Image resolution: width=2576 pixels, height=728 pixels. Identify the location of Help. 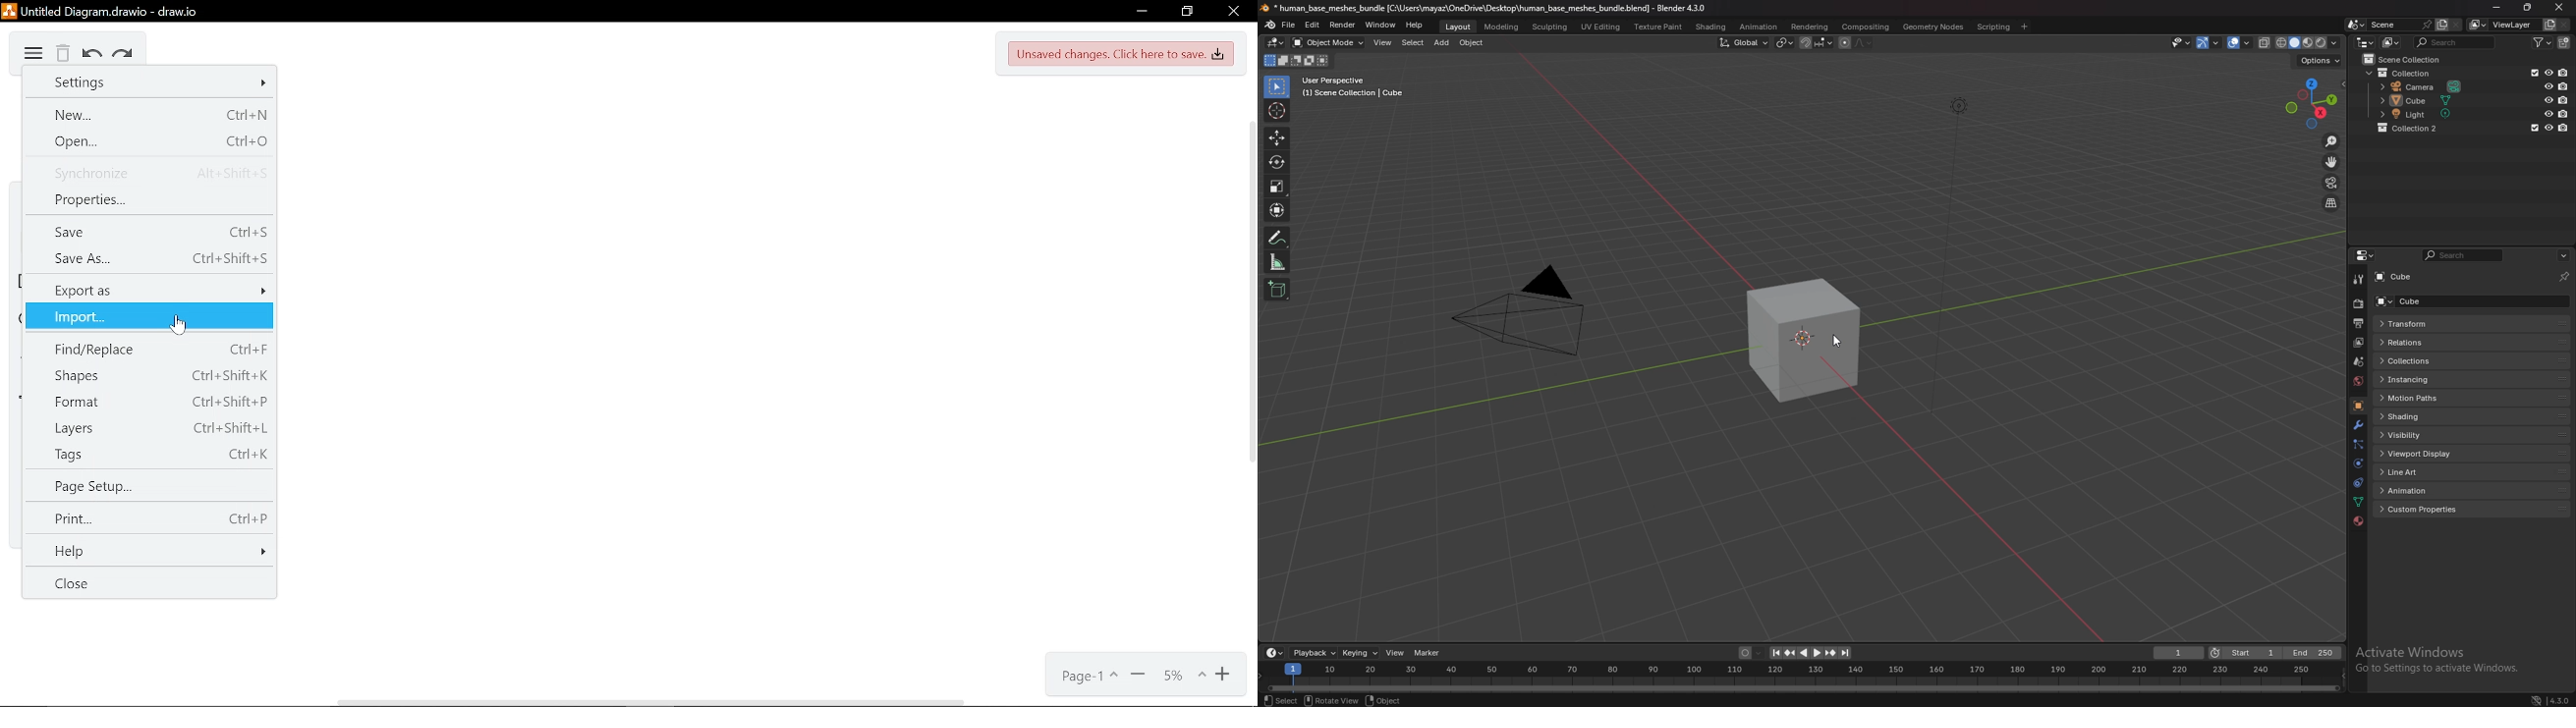
(148, 549).